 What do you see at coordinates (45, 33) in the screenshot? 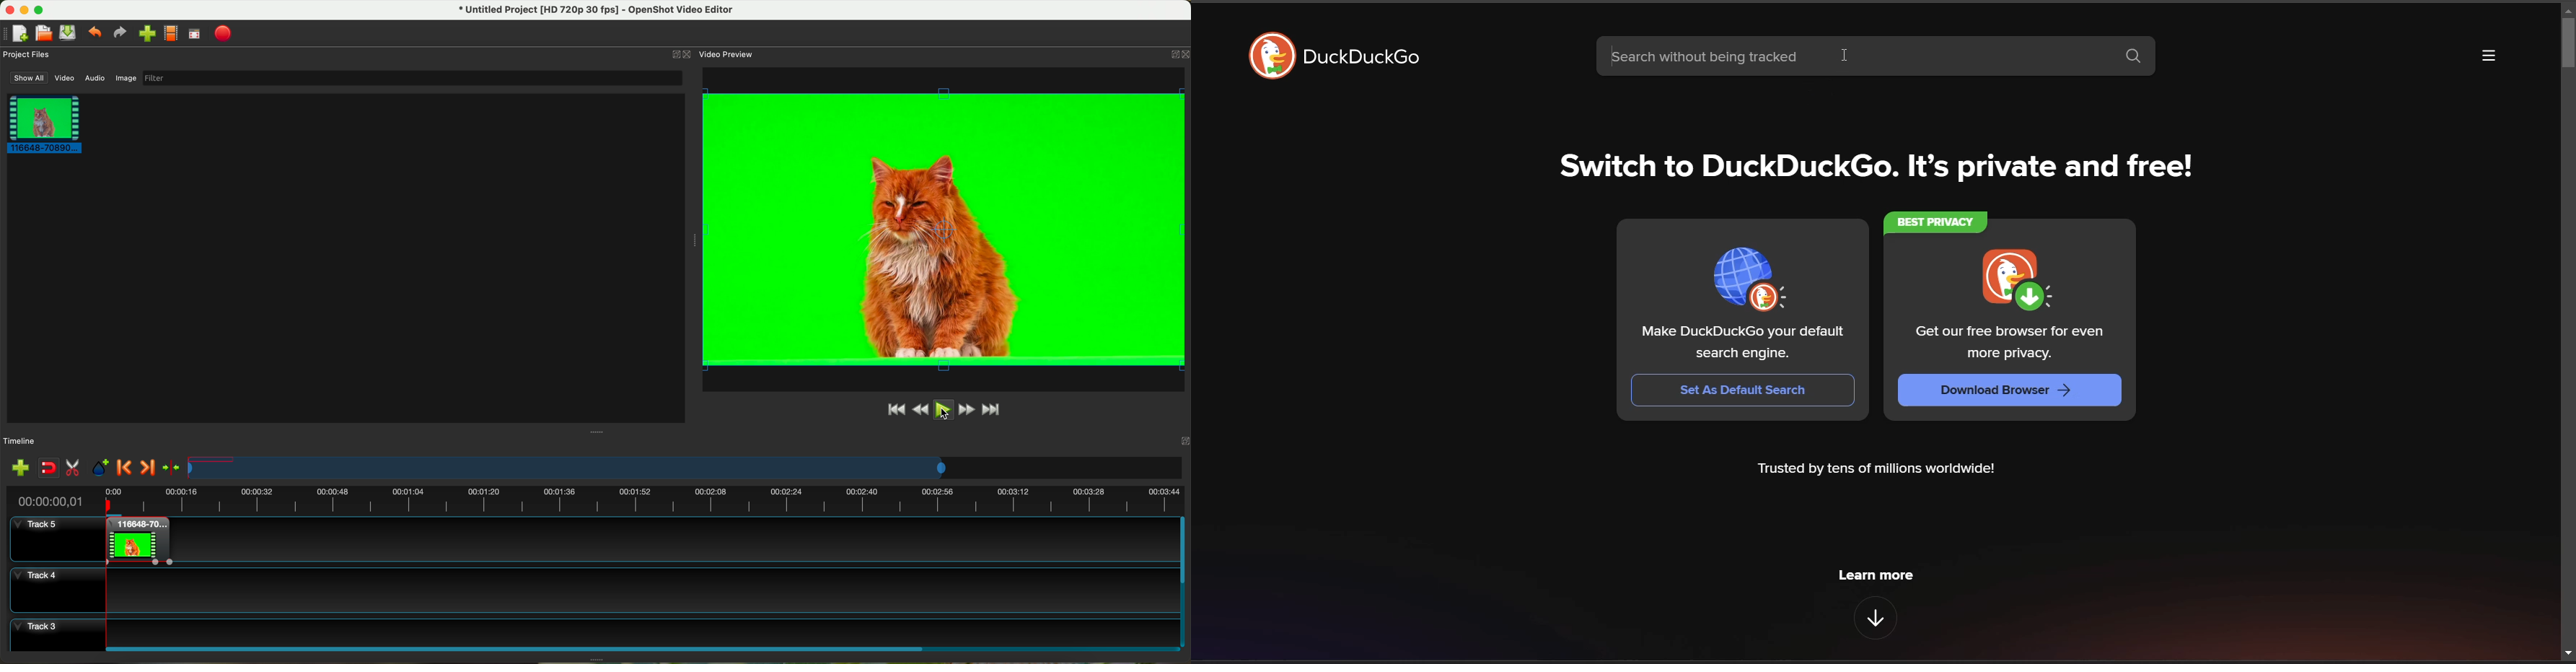
I see `open project` at bounding box center [45, 33].